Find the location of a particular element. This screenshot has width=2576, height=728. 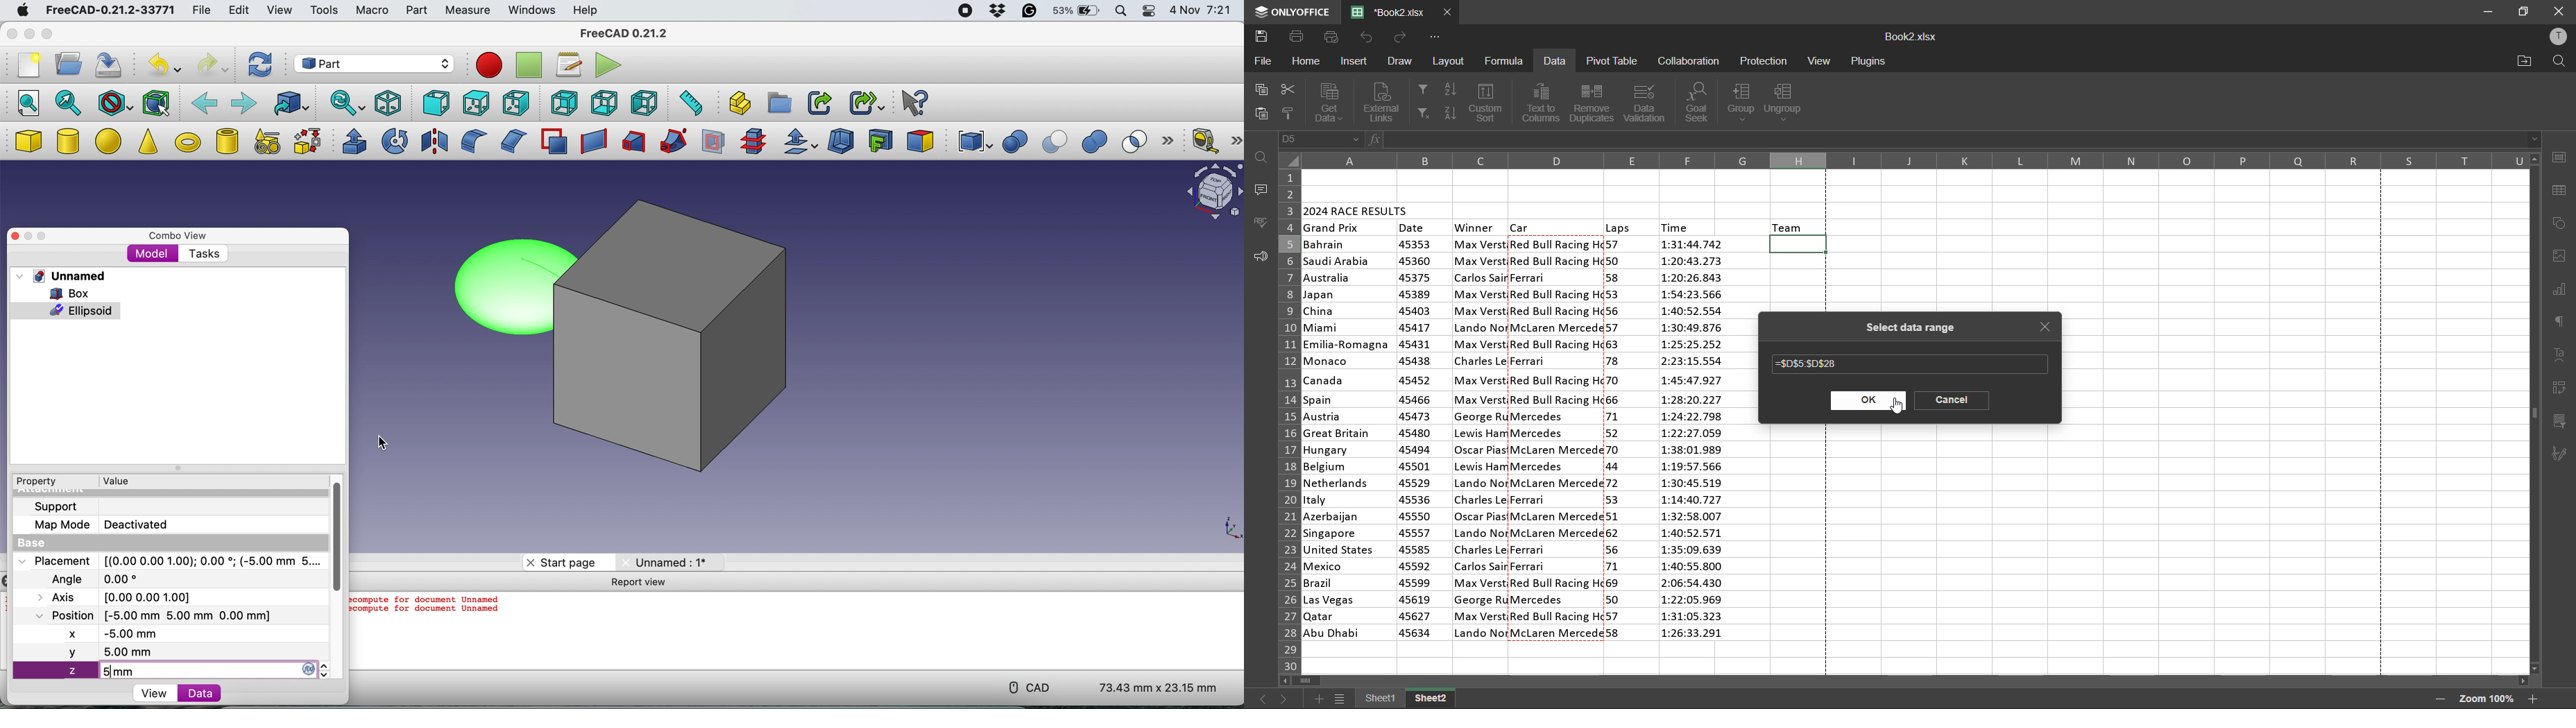

isometric view is located at coordinates (389, 103).